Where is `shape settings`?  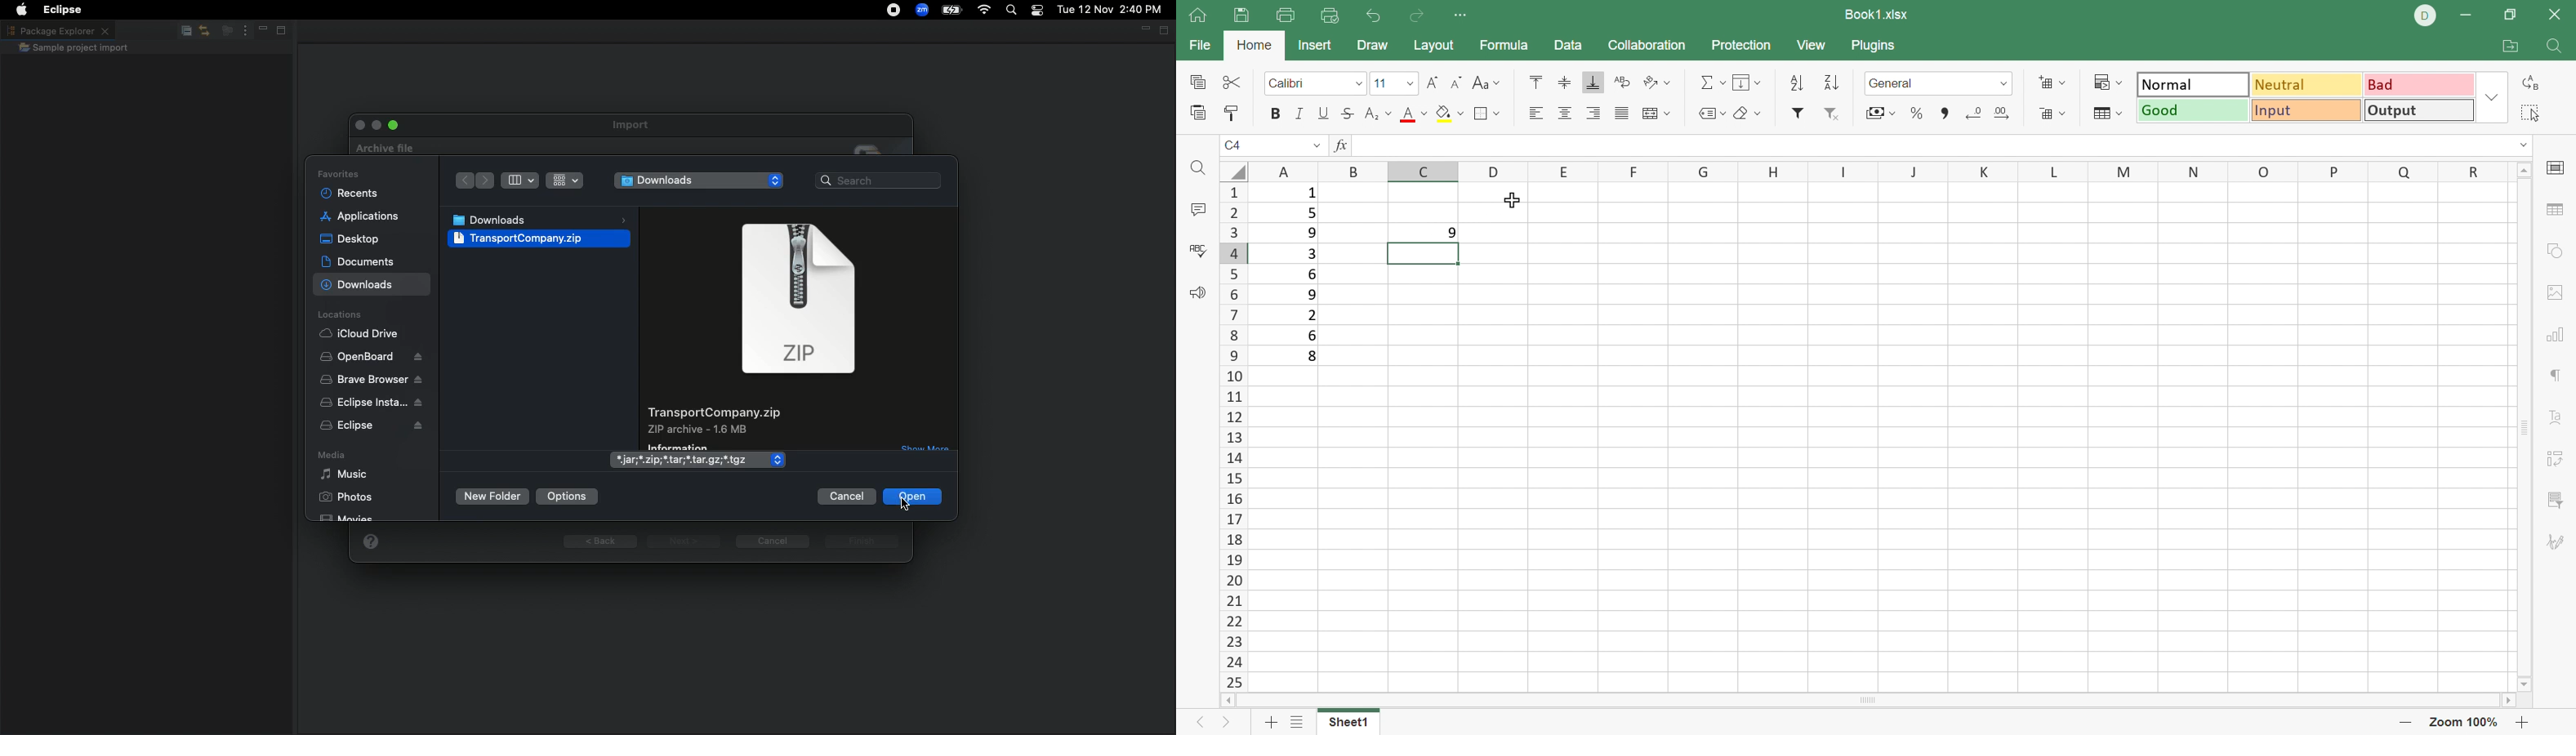 shape settings is located at coordinates (2560, 253).